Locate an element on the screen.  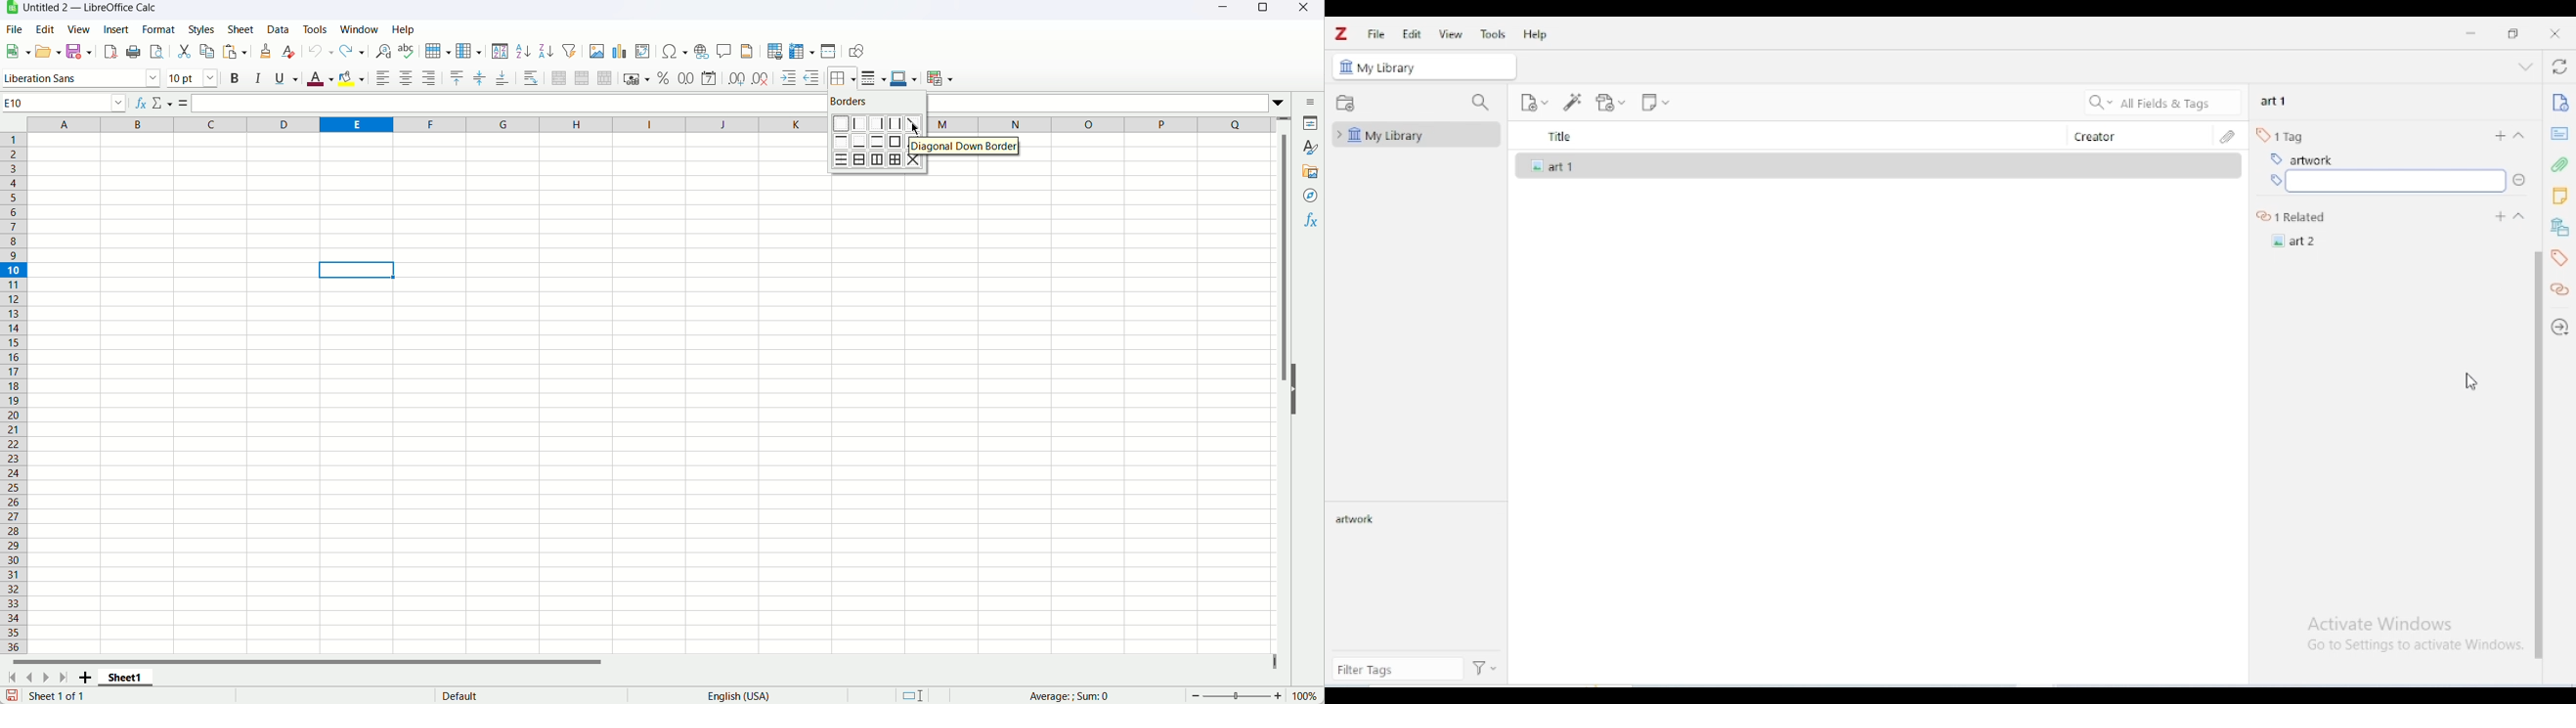
Edit is located at coordinates (46, 28).